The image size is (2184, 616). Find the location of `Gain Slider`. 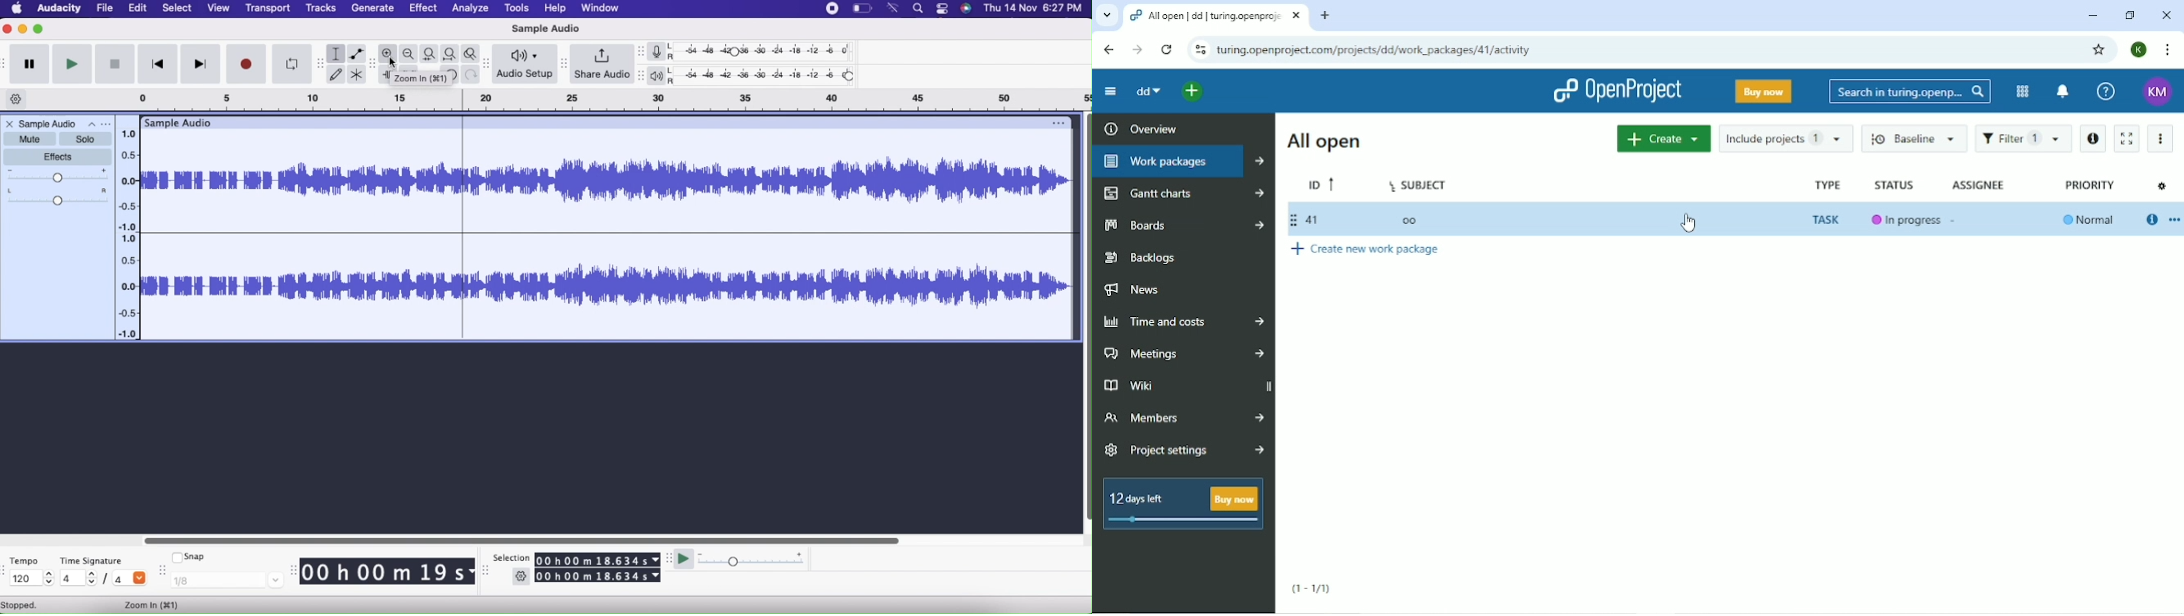

Gain Slider is located at coordinates (58, 176).